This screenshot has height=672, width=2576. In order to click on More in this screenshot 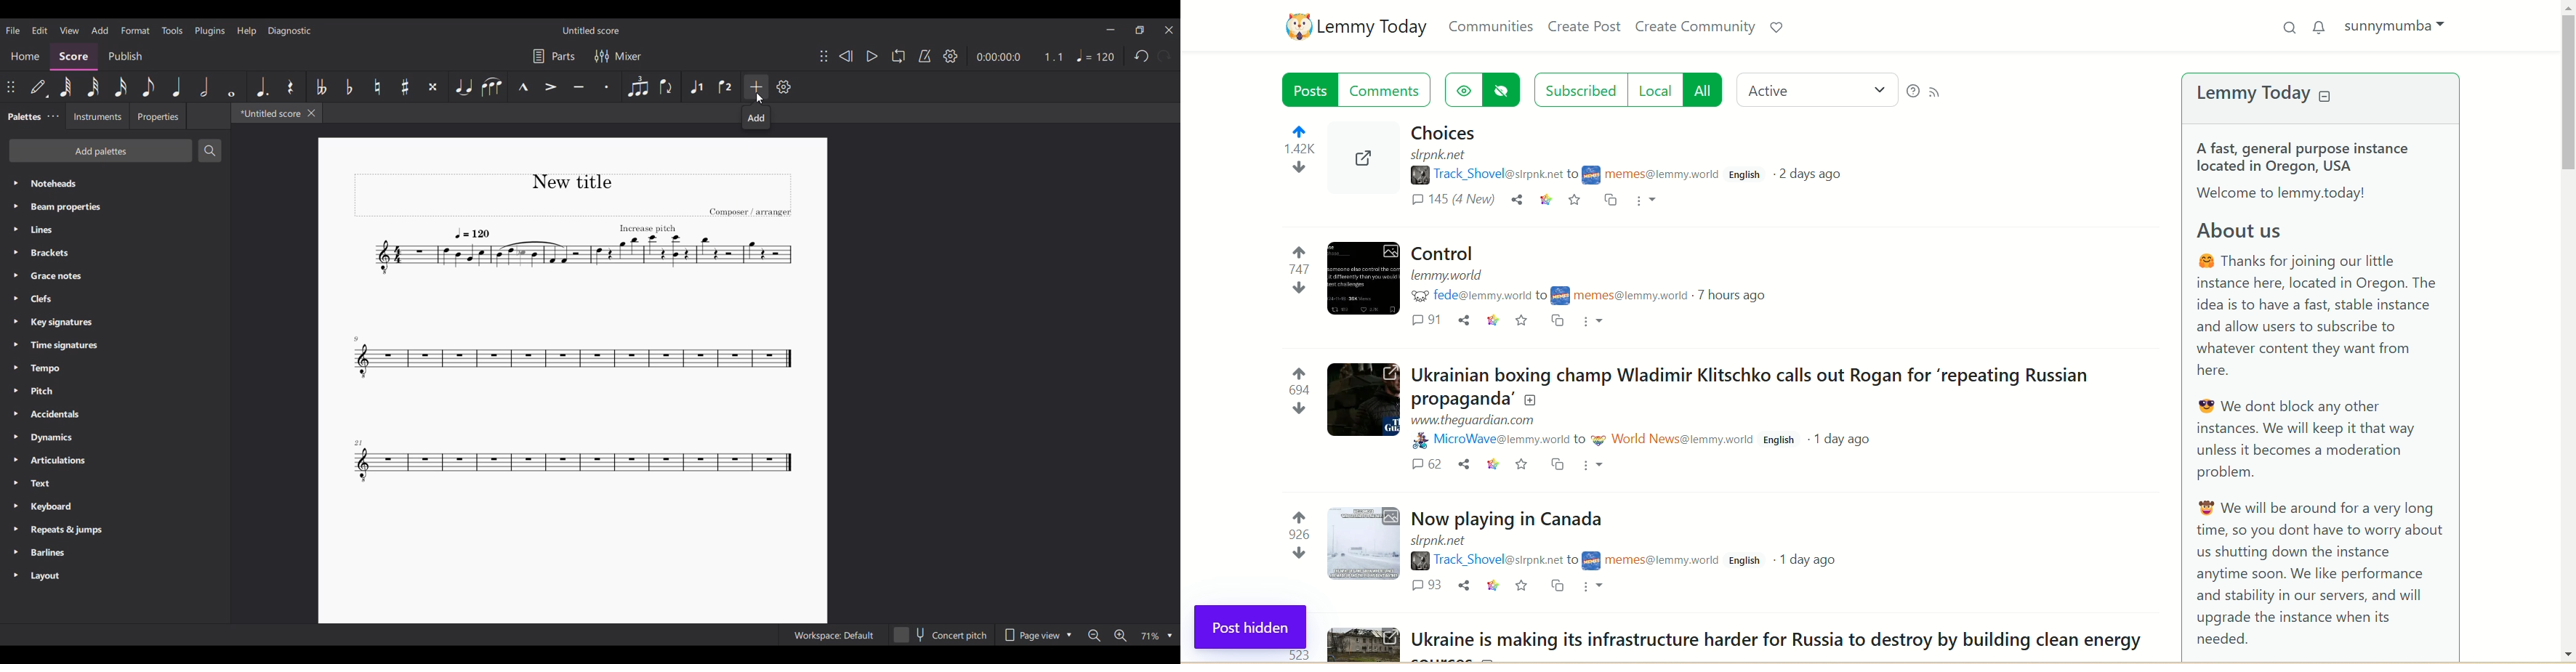, I will do `click(1596, 467)`.